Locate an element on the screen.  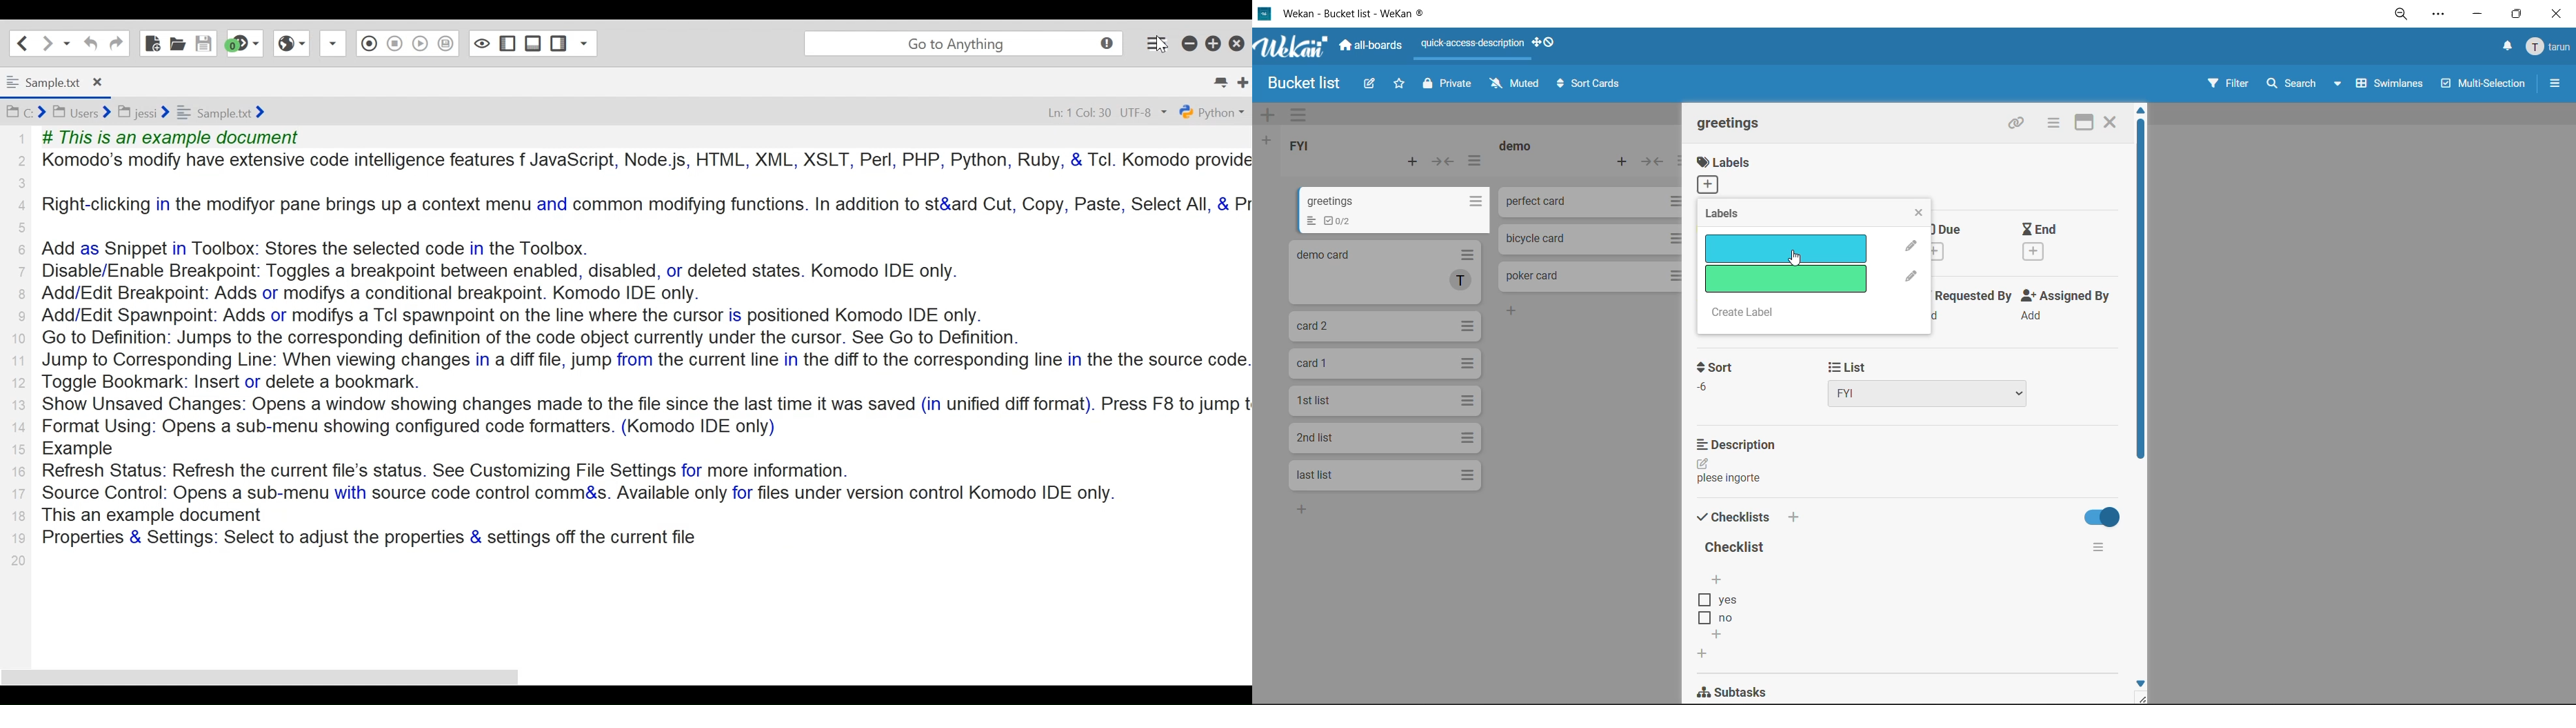
close is located at coordinates (1918, 211).